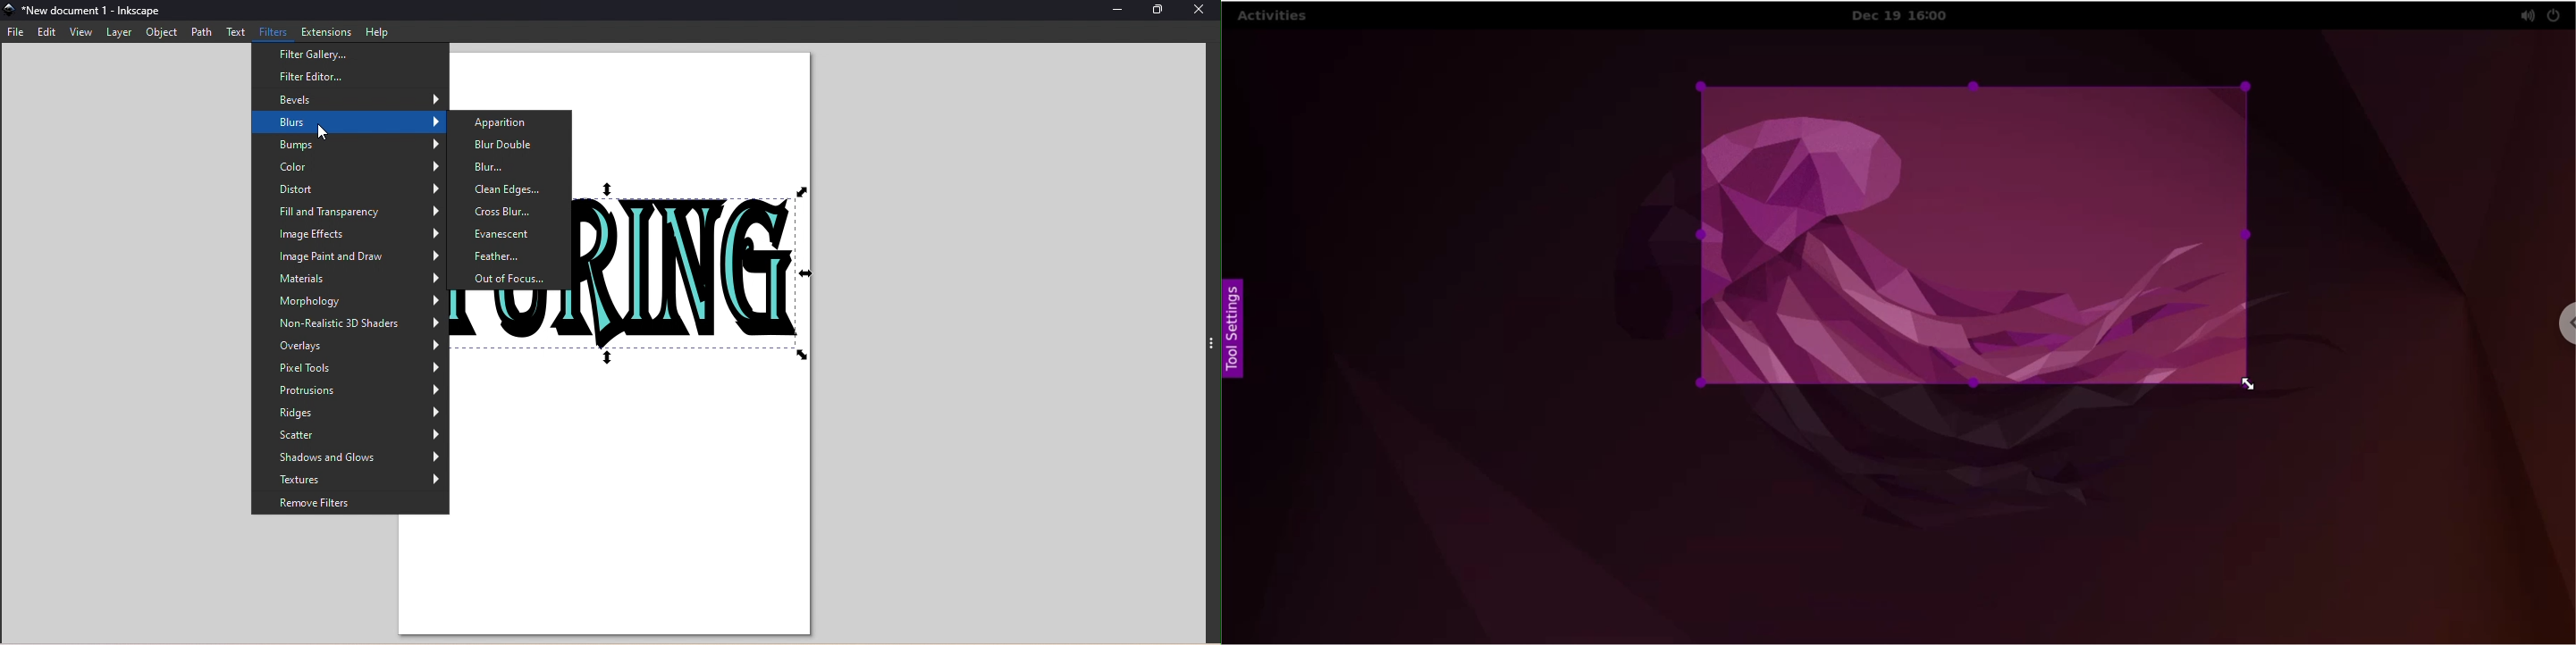 The height and width of the screenshot is (672, 2576). What do you see at coordinates (345, 301) in the screenshot?
I see `Morphology` at bounding box center [345, 301].